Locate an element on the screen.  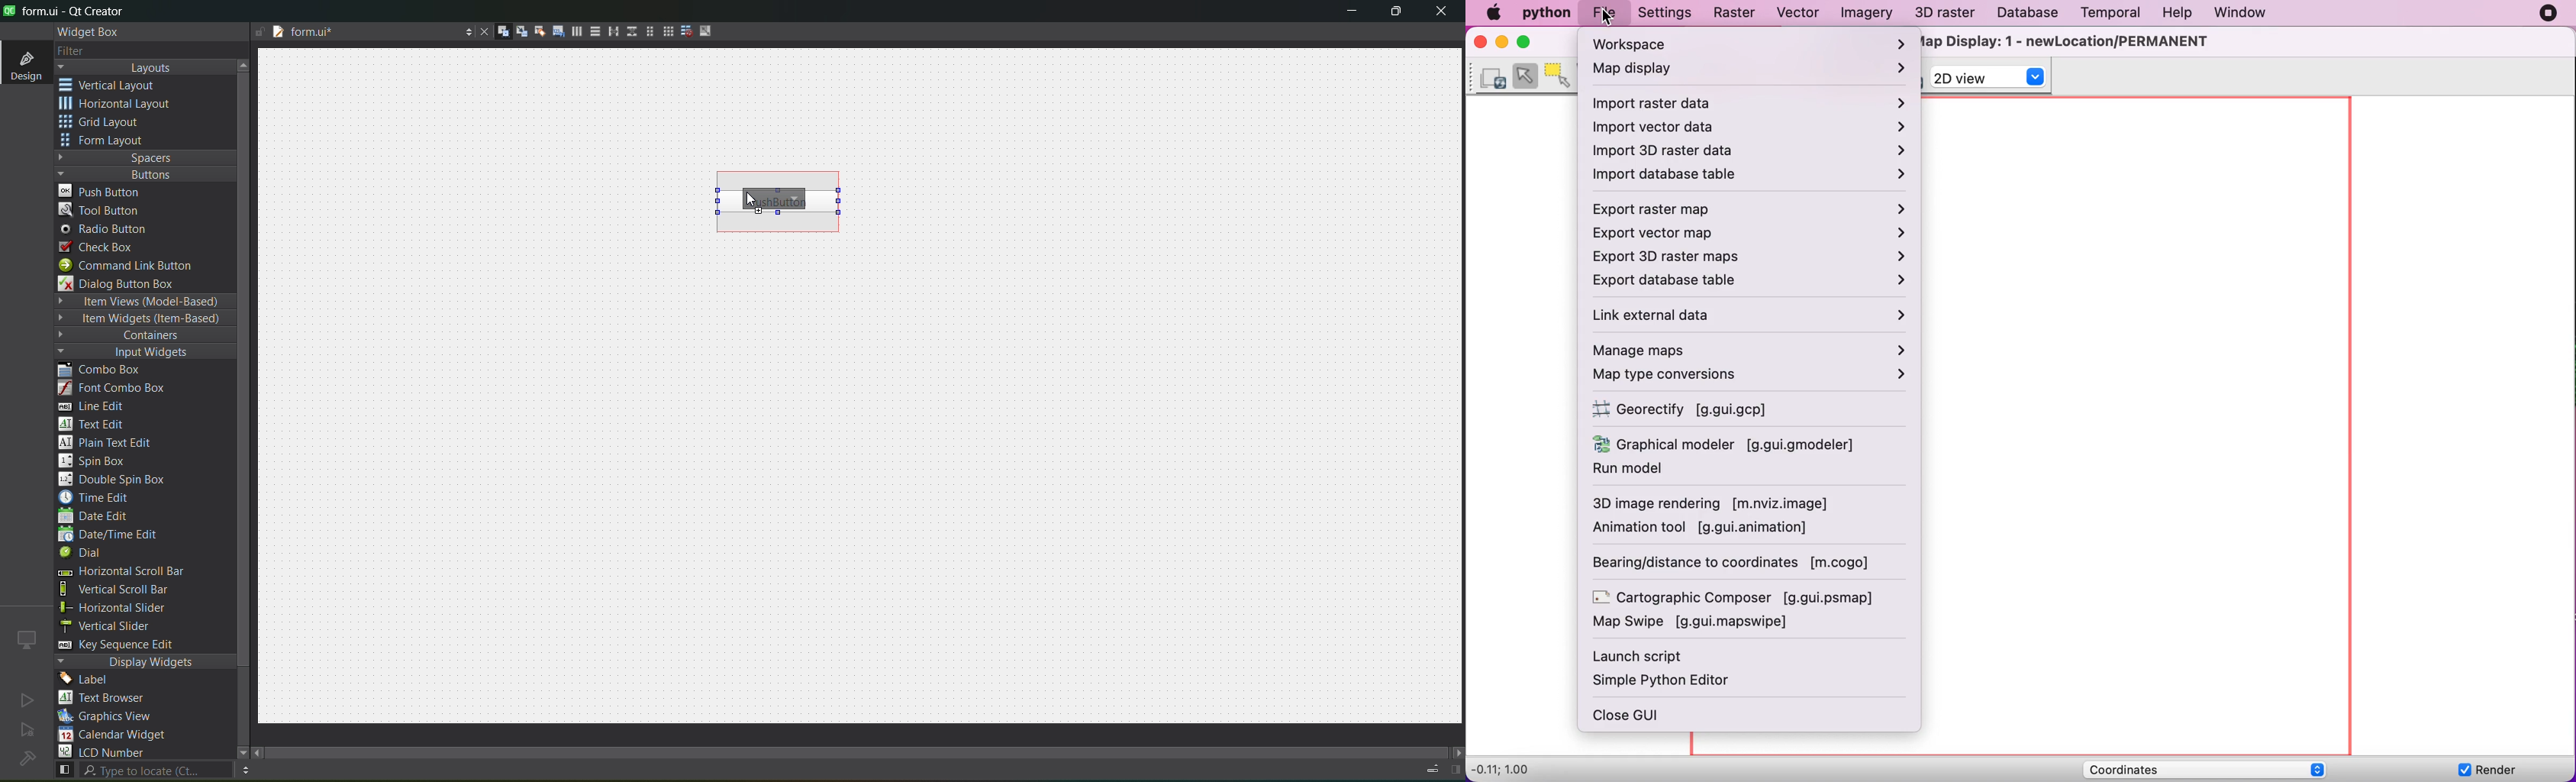
minimize is located at coordinates (1352, 14).